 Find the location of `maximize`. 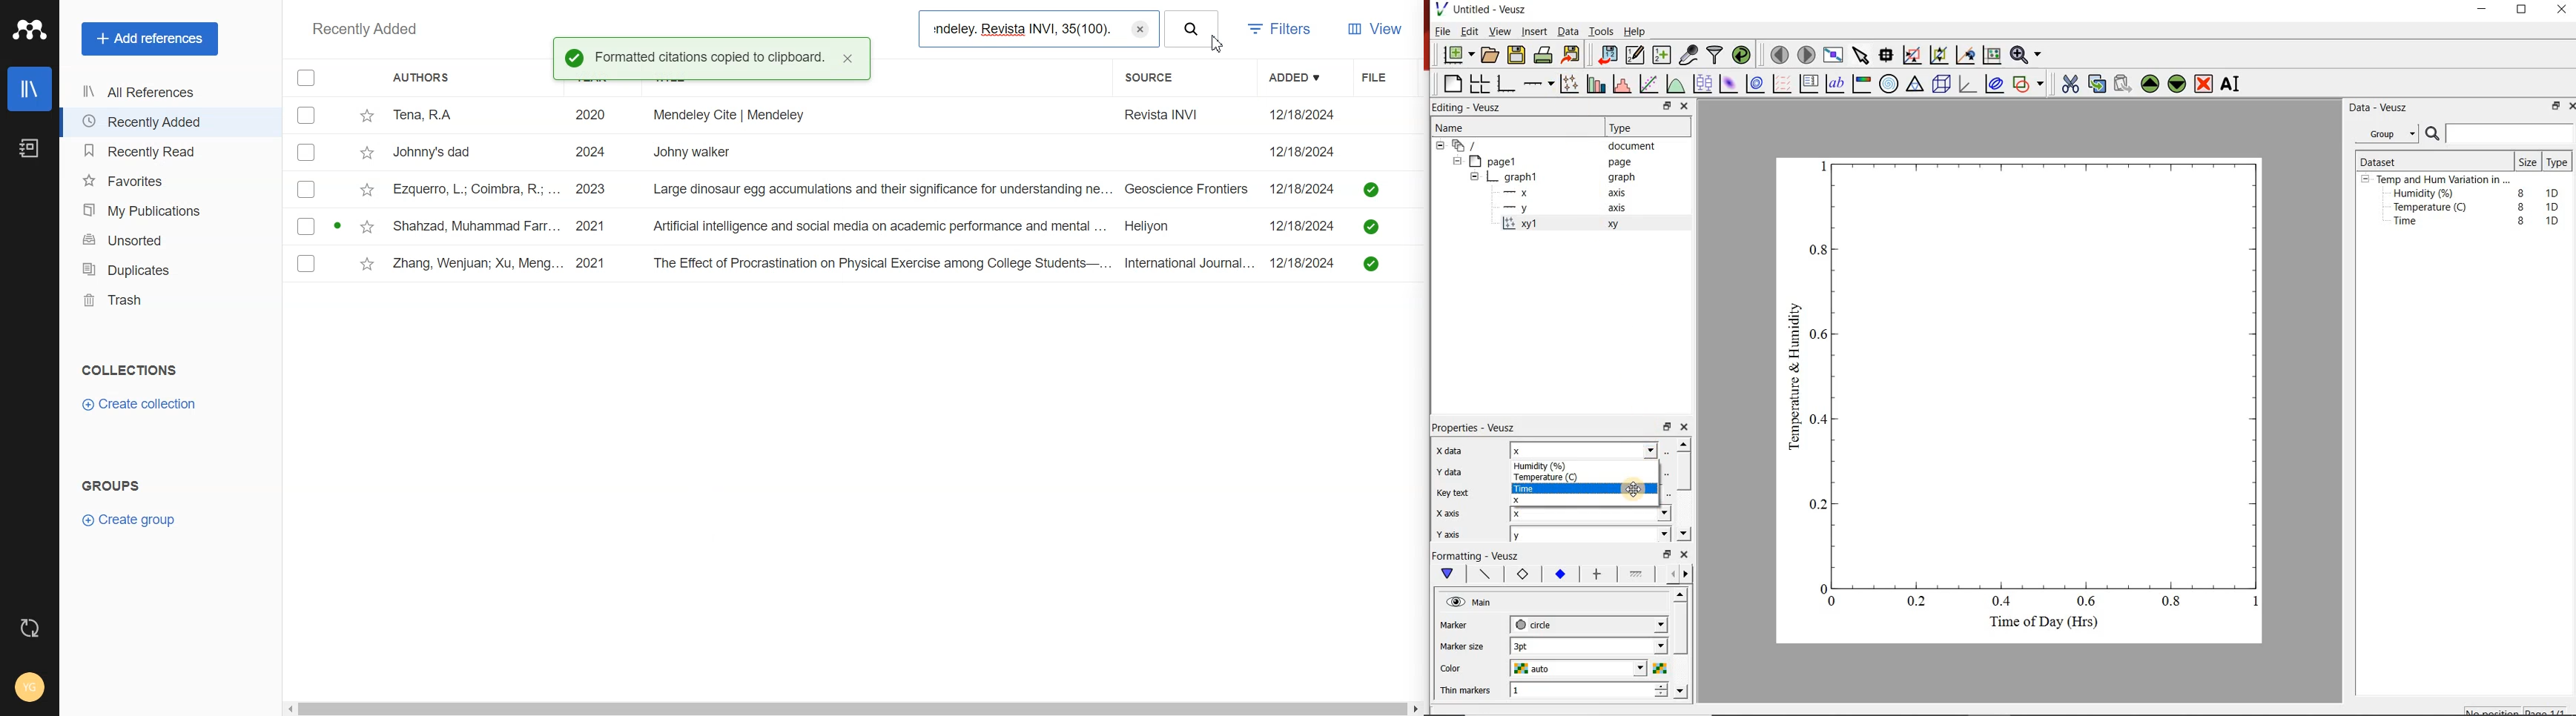

maximize is located at coordinates (2529, 10).